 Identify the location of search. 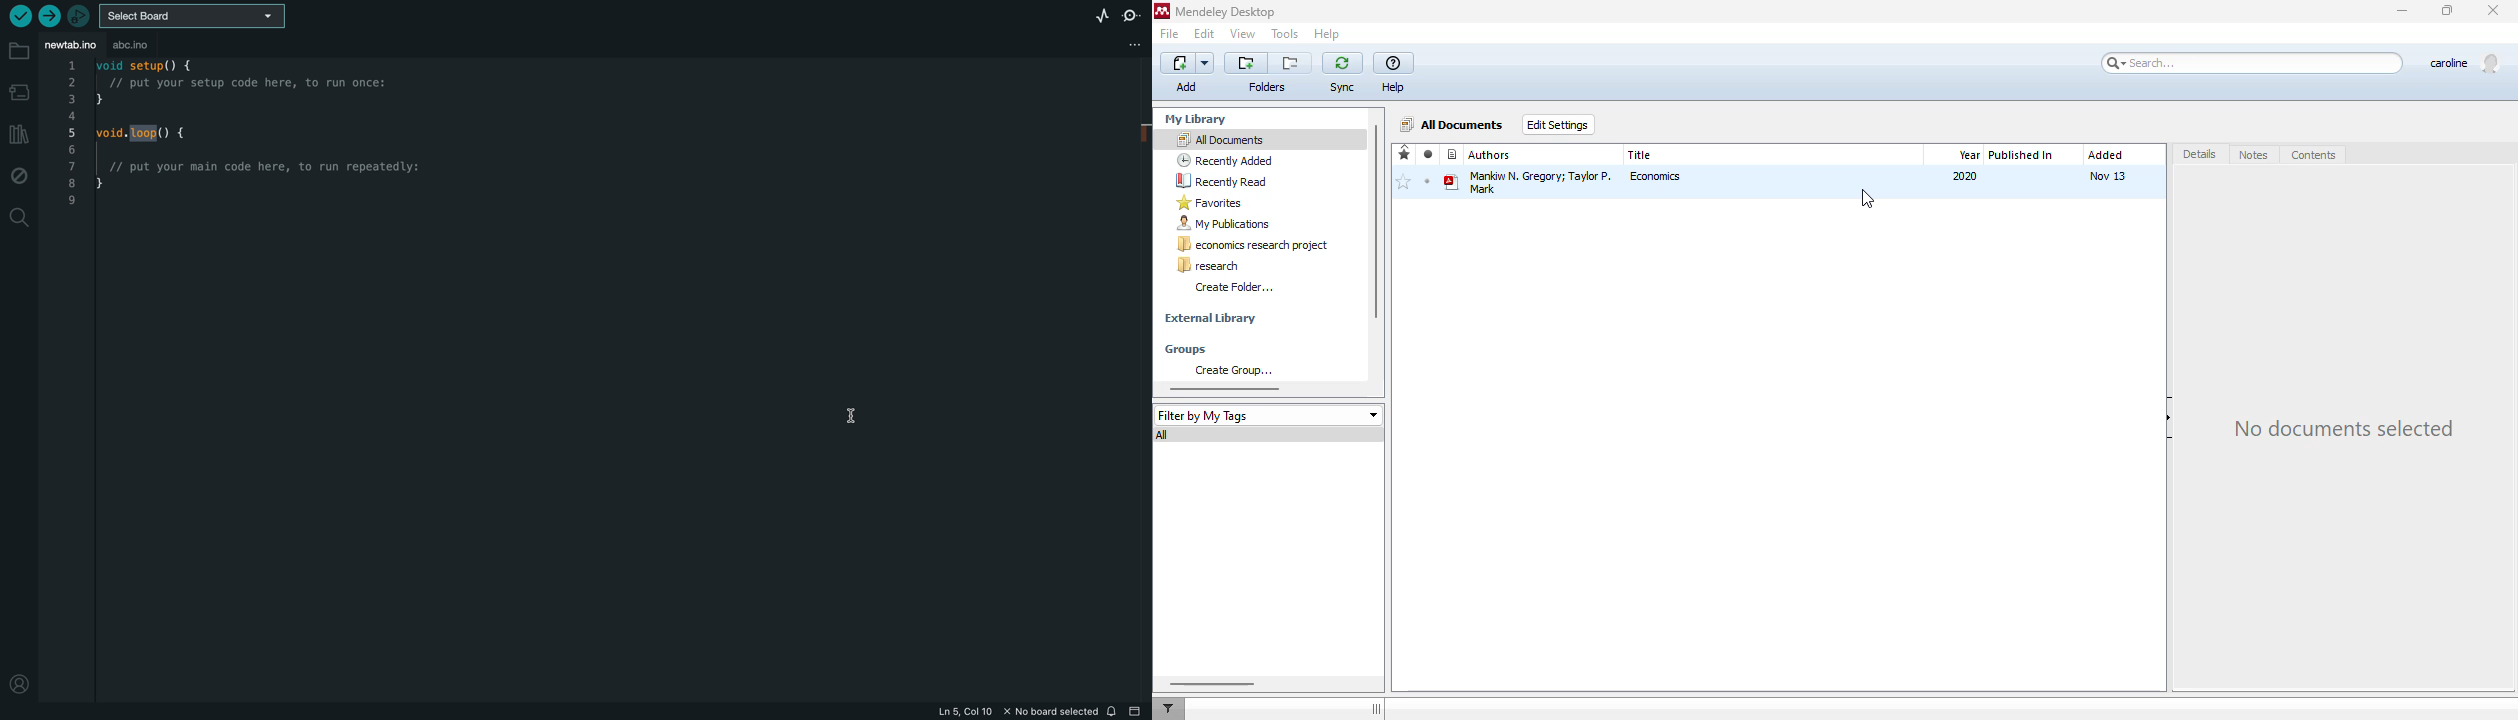
(2253, 63).